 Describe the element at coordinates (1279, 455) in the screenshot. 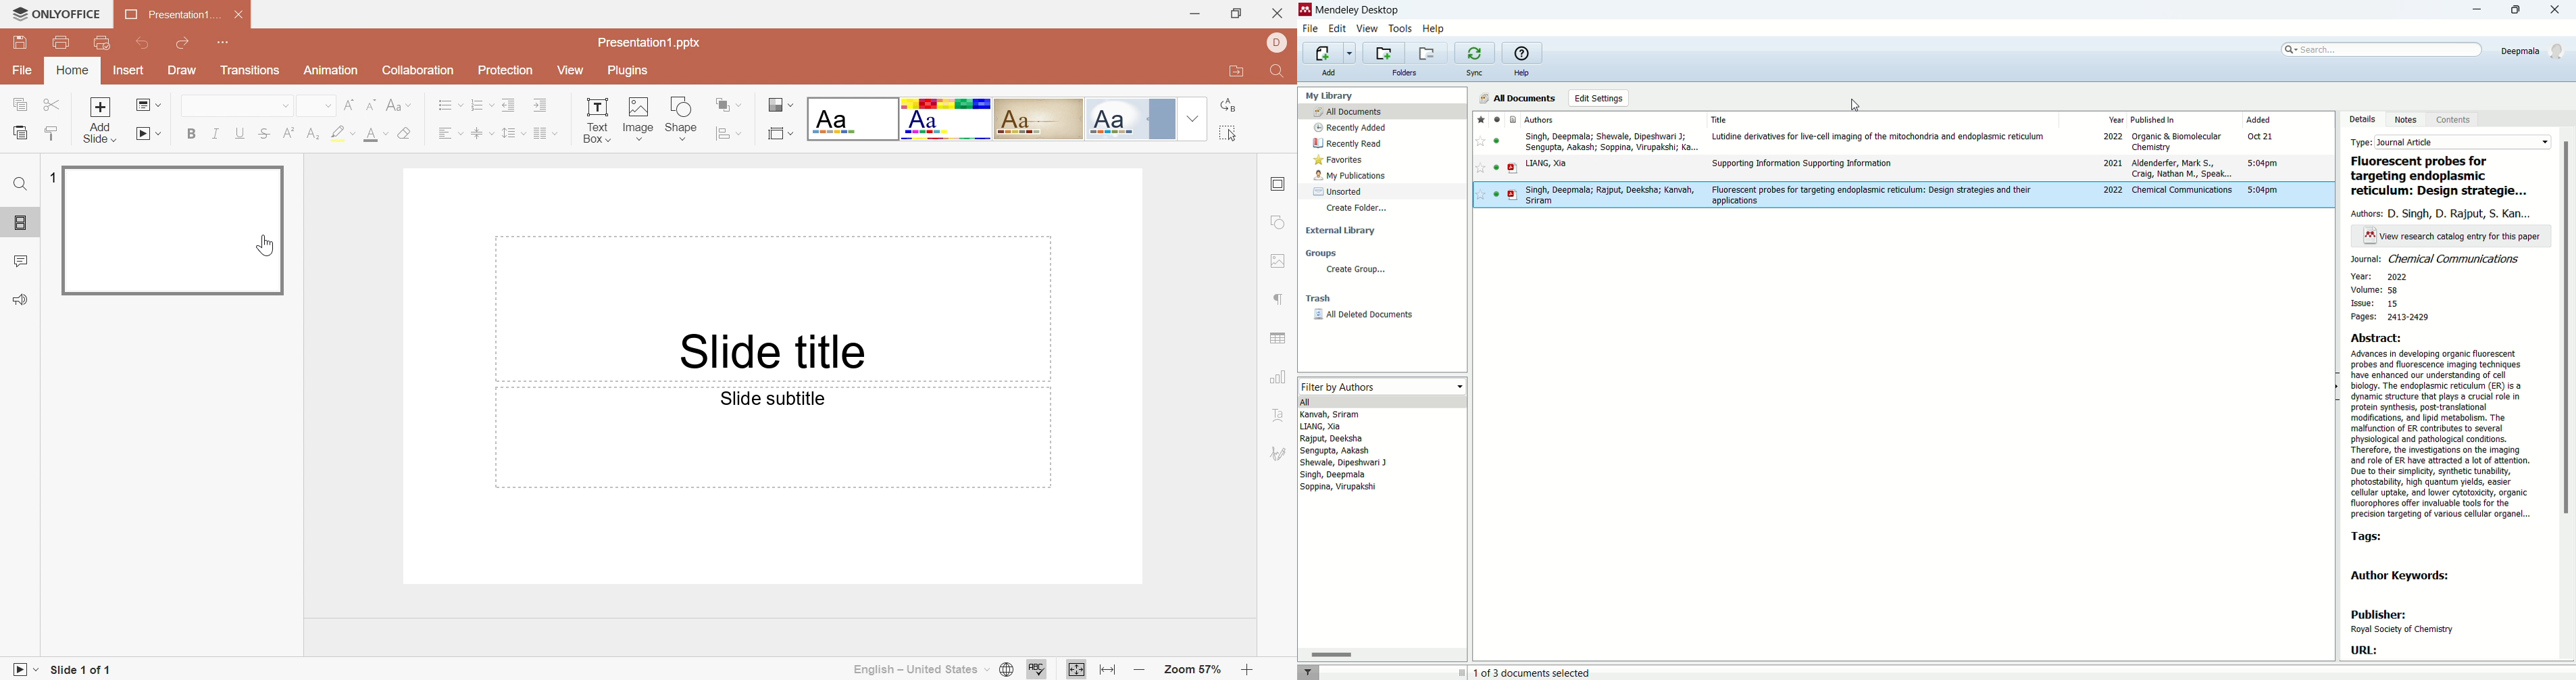

I see `Signature settings` at that location.